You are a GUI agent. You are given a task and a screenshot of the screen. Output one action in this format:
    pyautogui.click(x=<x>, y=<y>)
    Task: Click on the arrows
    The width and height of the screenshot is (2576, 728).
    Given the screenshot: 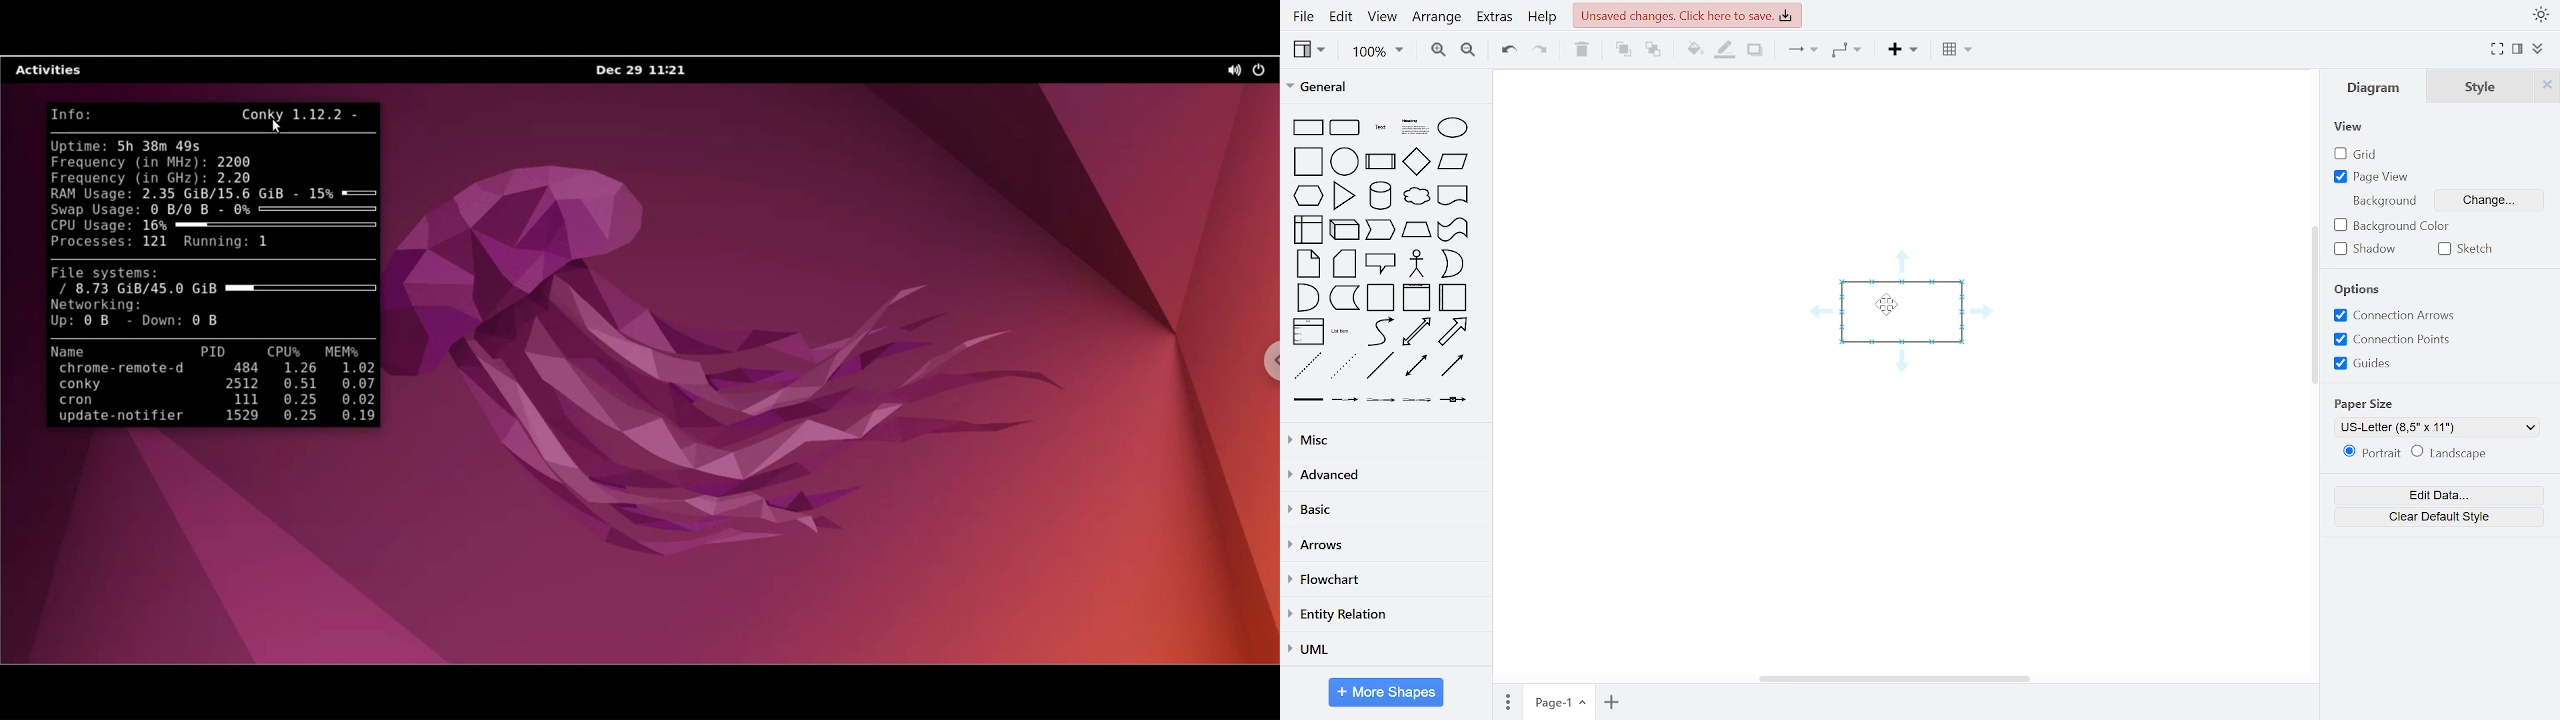 What is the action you would take?
    pyautogui.click(x=1385, y=549)
    